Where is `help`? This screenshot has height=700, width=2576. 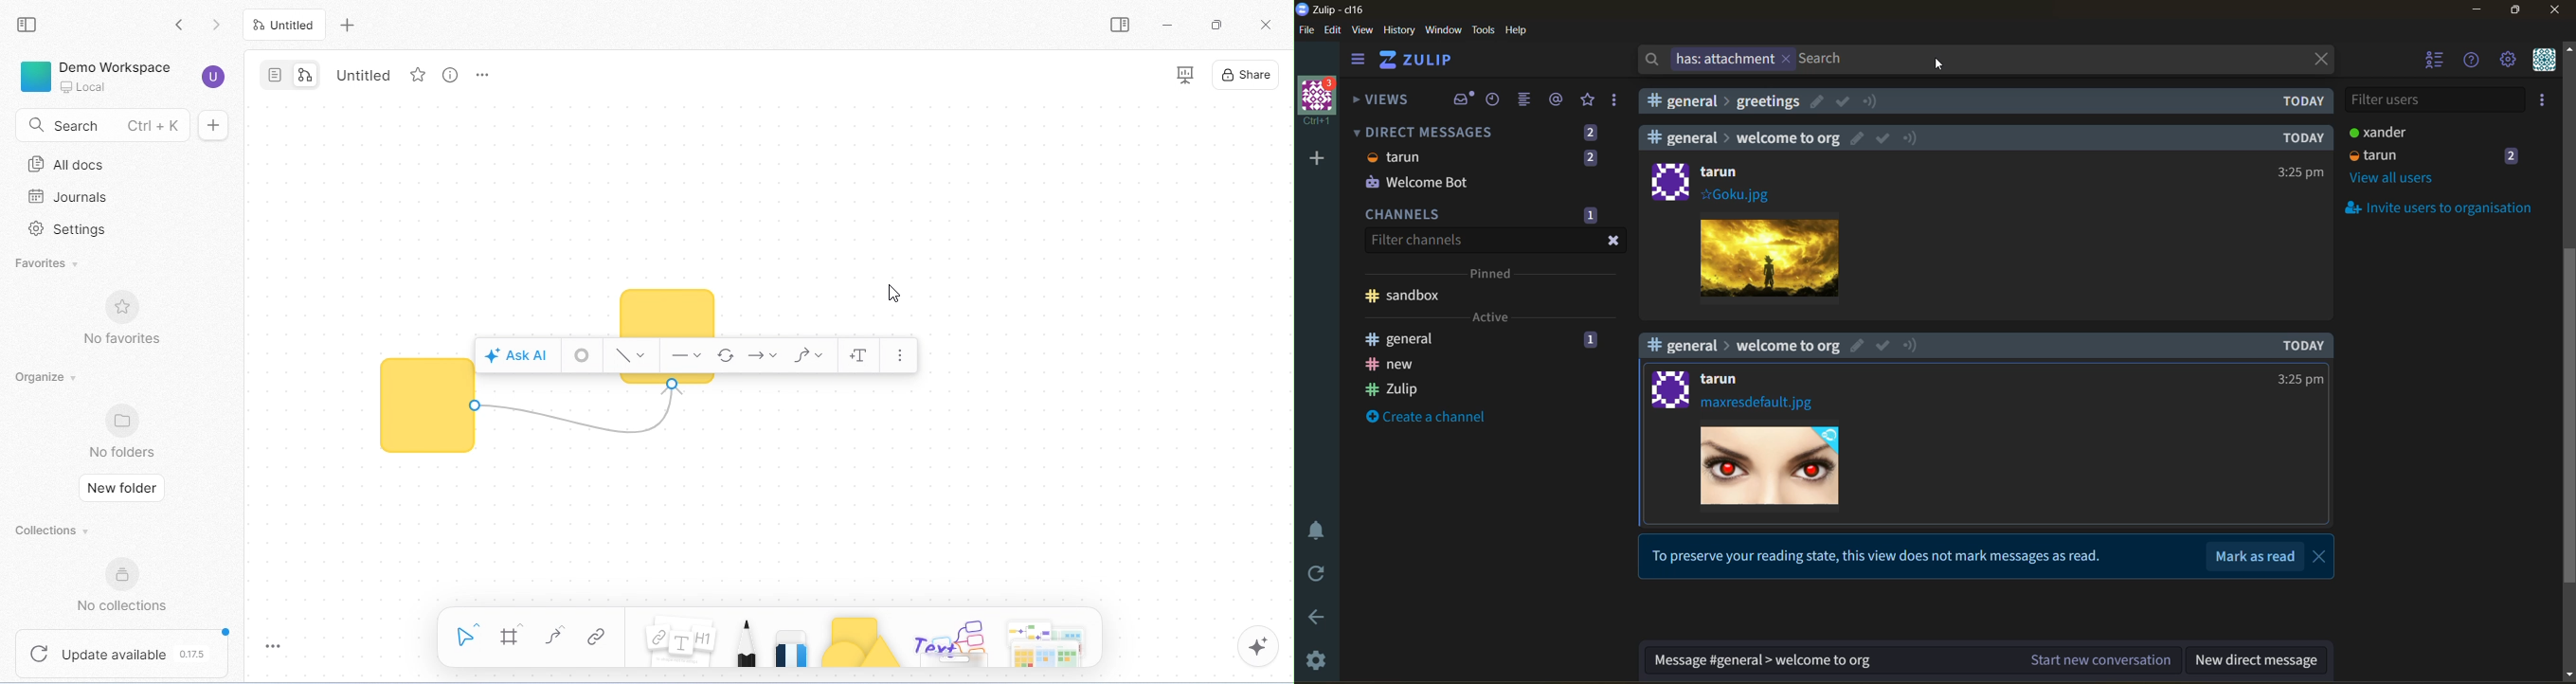
help is located at coordinates (2473, 61).